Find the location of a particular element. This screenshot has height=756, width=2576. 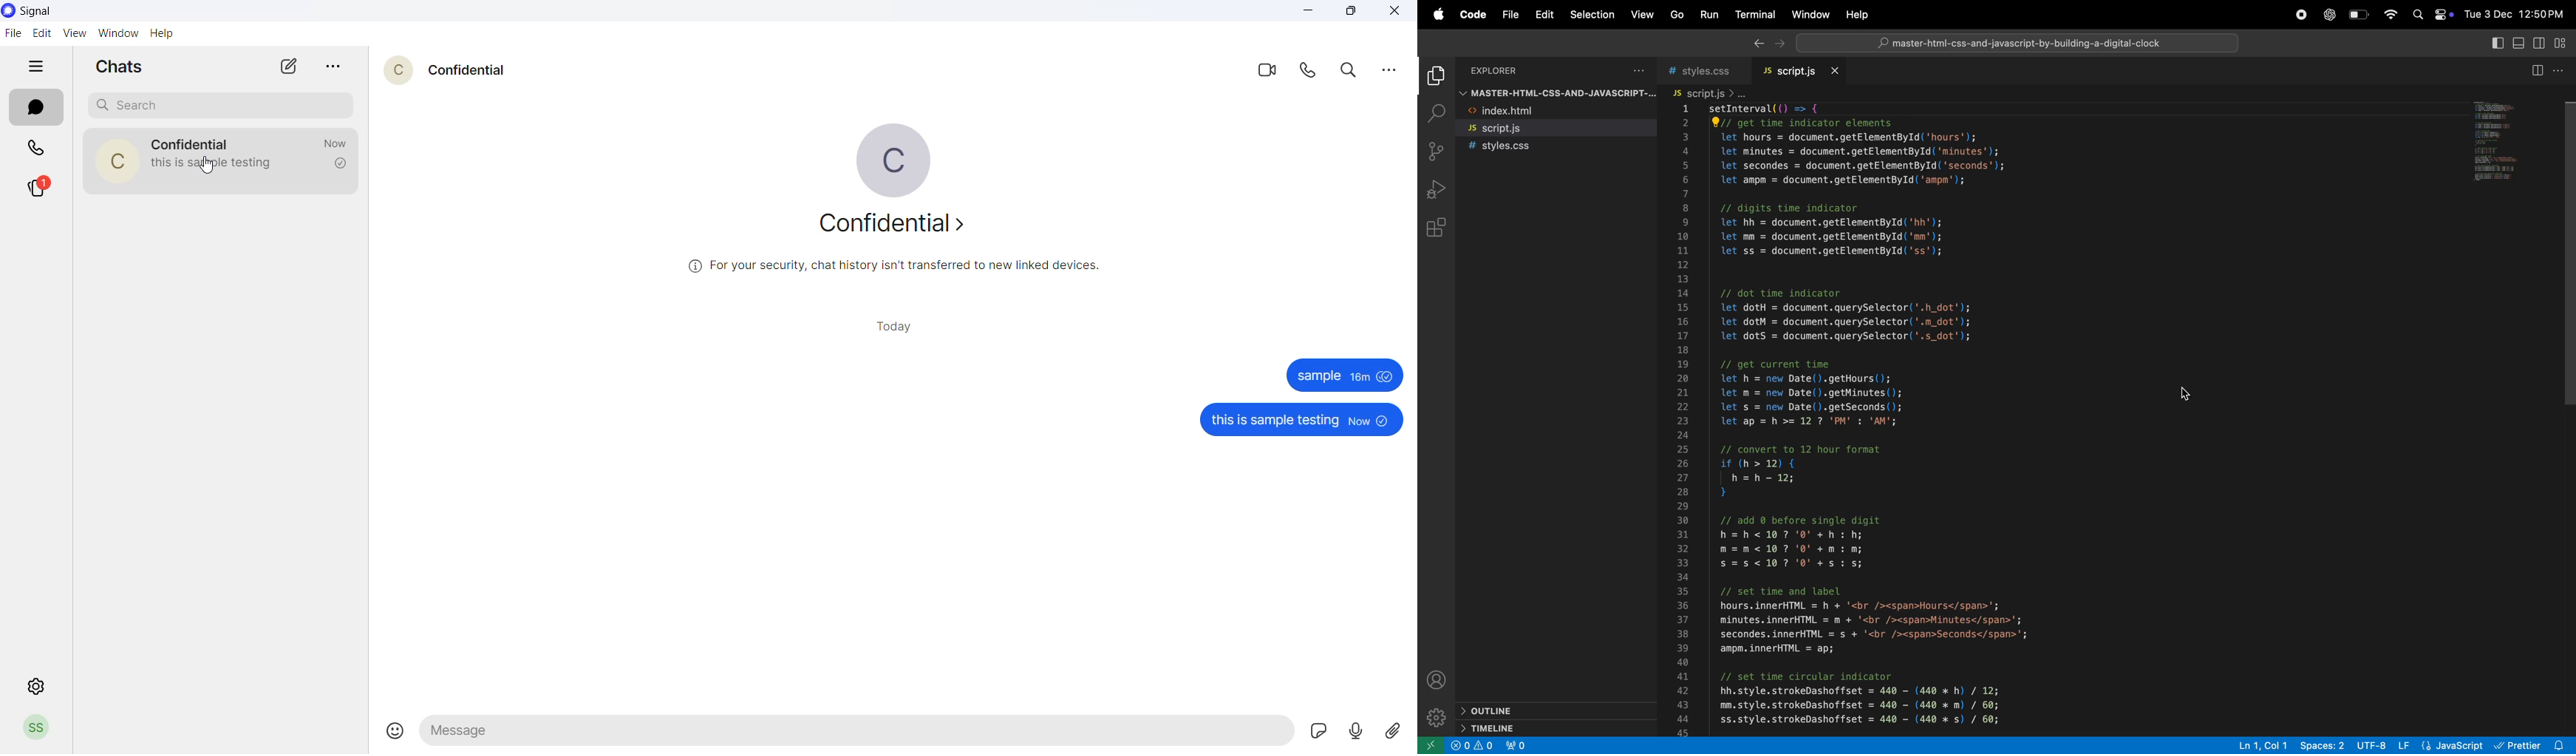

sample is located at coordinates (1316, 375).